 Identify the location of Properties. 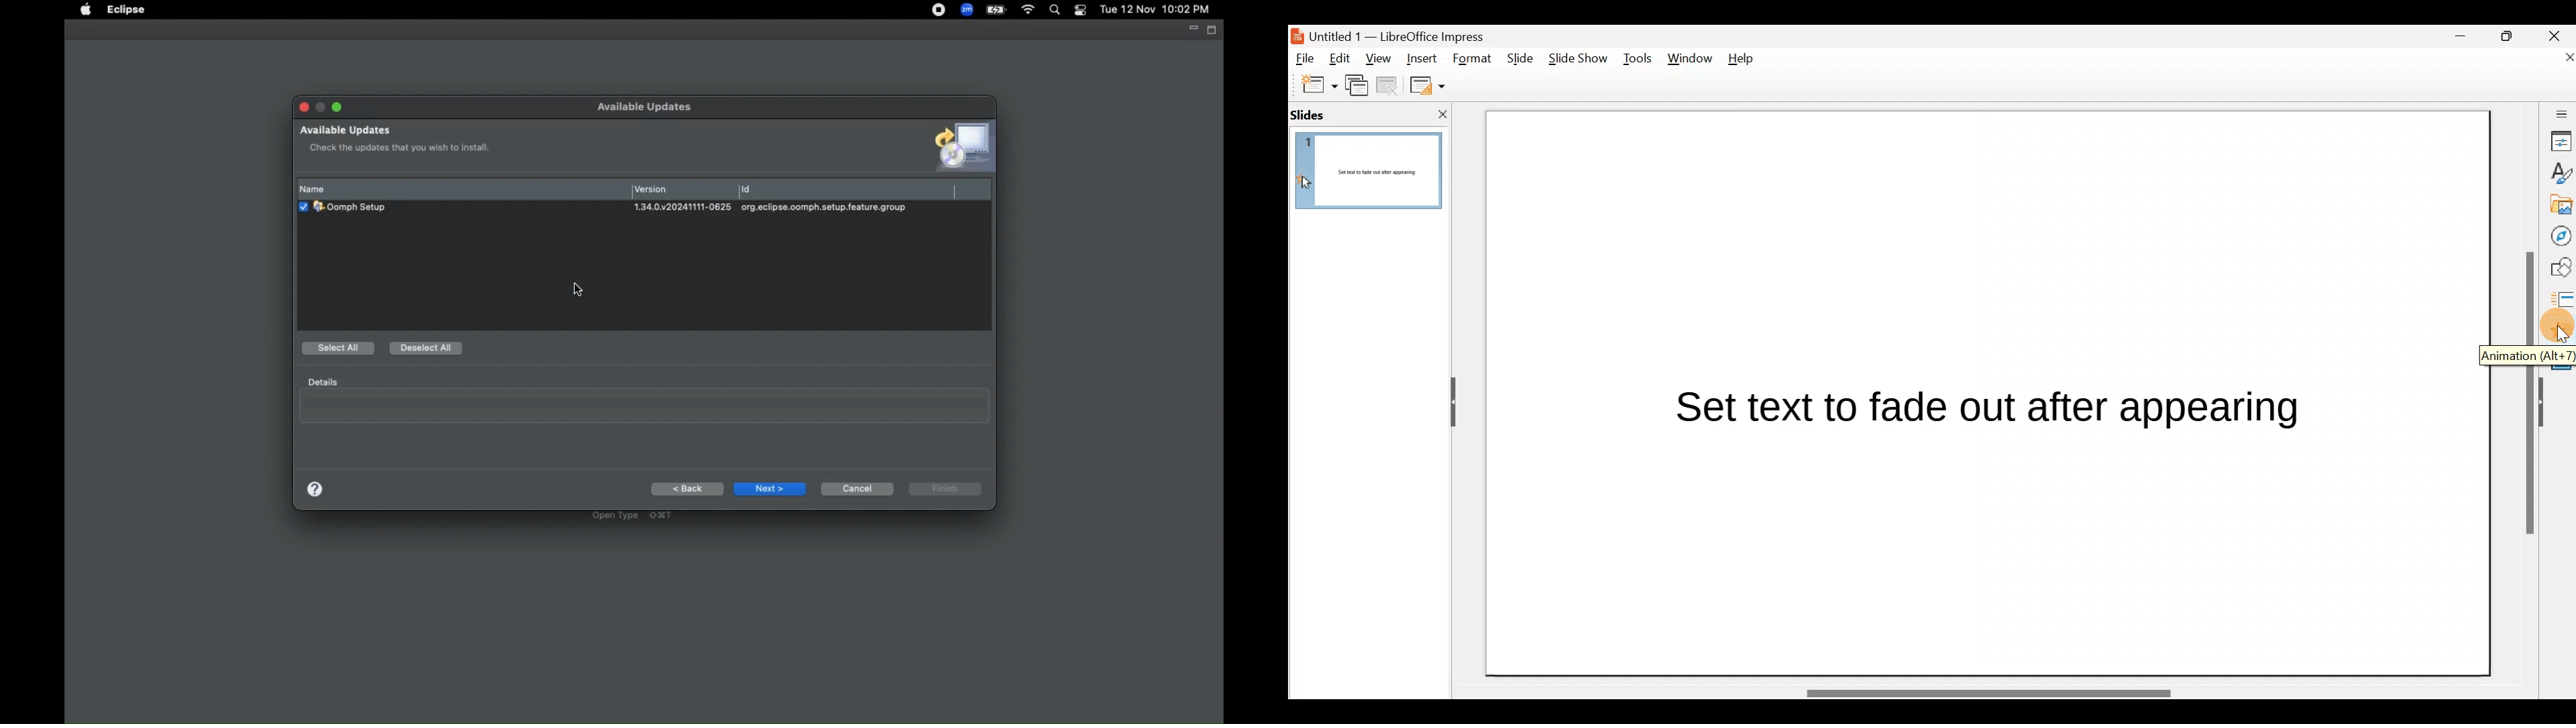
(2557, 143).